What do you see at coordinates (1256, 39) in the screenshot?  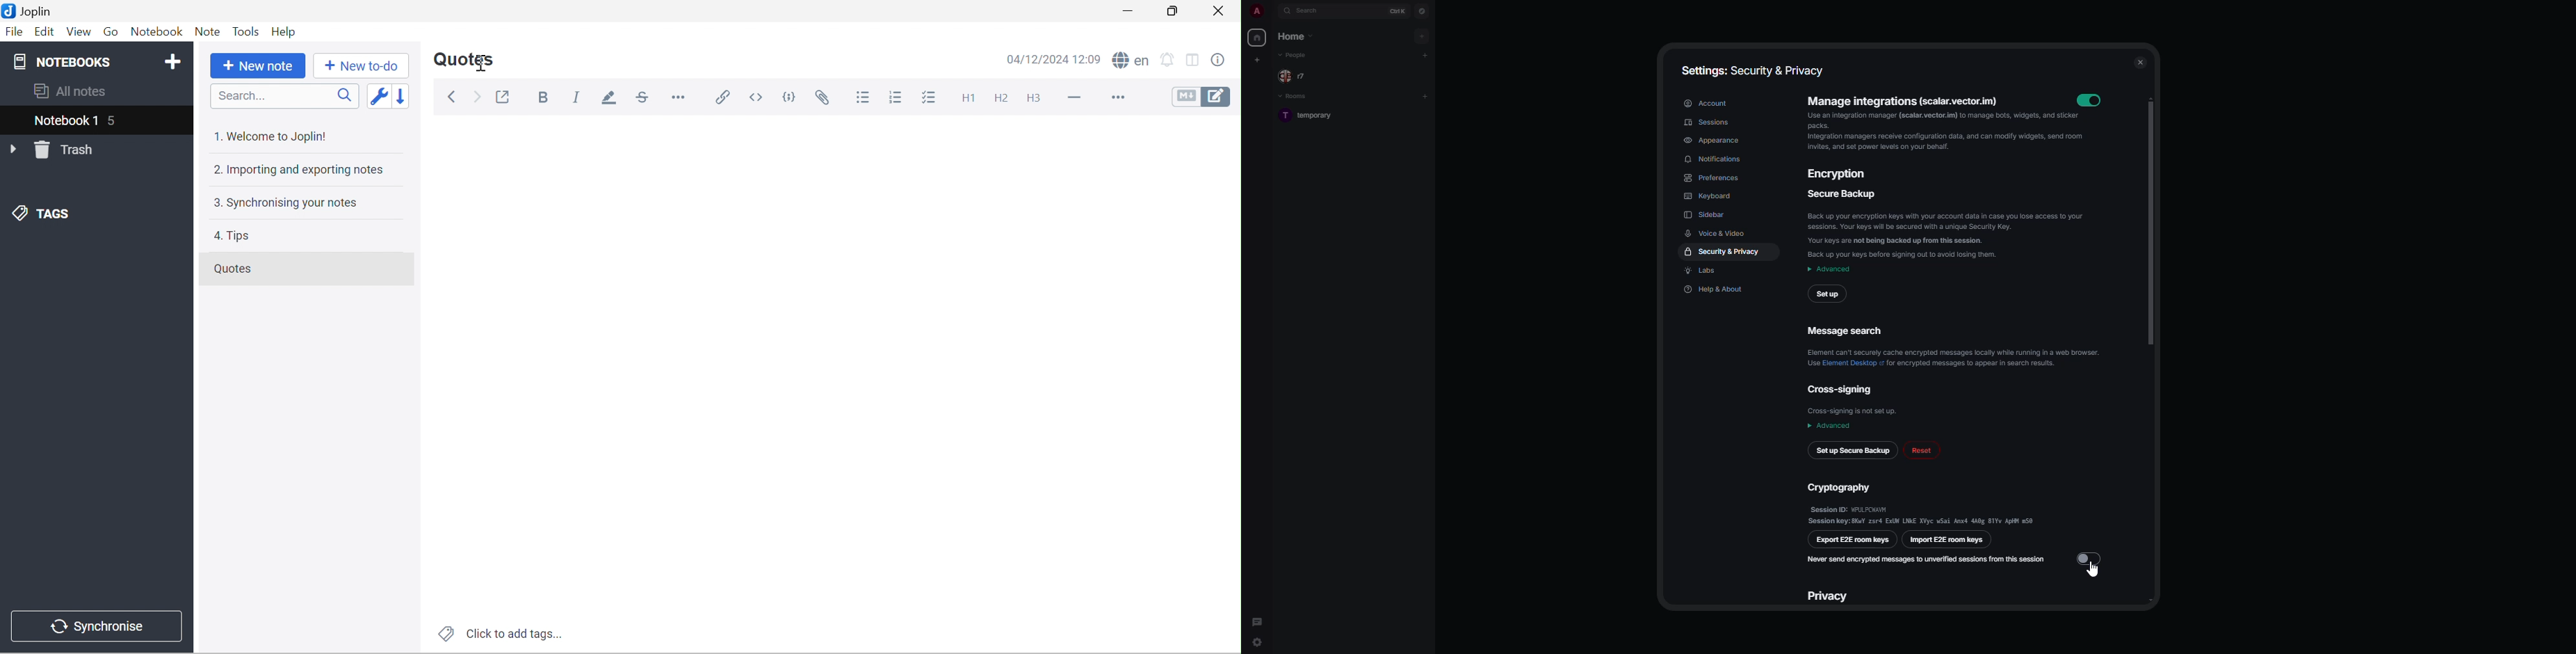 I see `home` at bounding box center [1256, 39].